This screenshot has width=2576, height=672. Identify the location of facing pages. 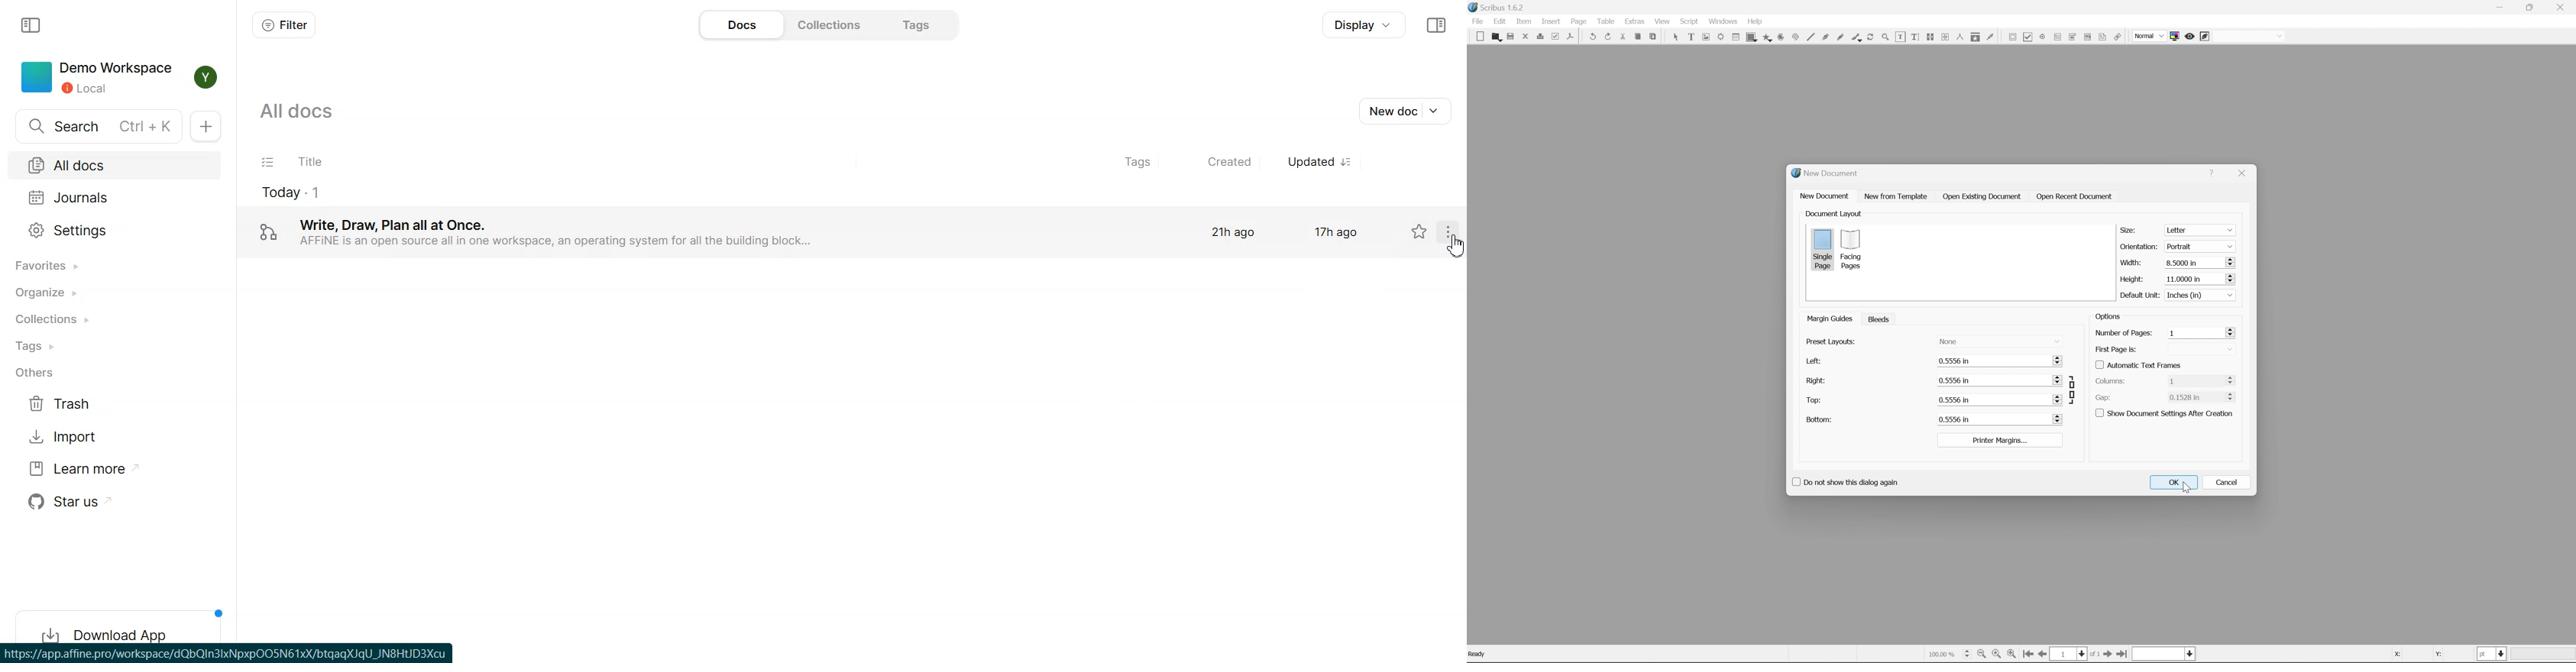
(1855, 249).